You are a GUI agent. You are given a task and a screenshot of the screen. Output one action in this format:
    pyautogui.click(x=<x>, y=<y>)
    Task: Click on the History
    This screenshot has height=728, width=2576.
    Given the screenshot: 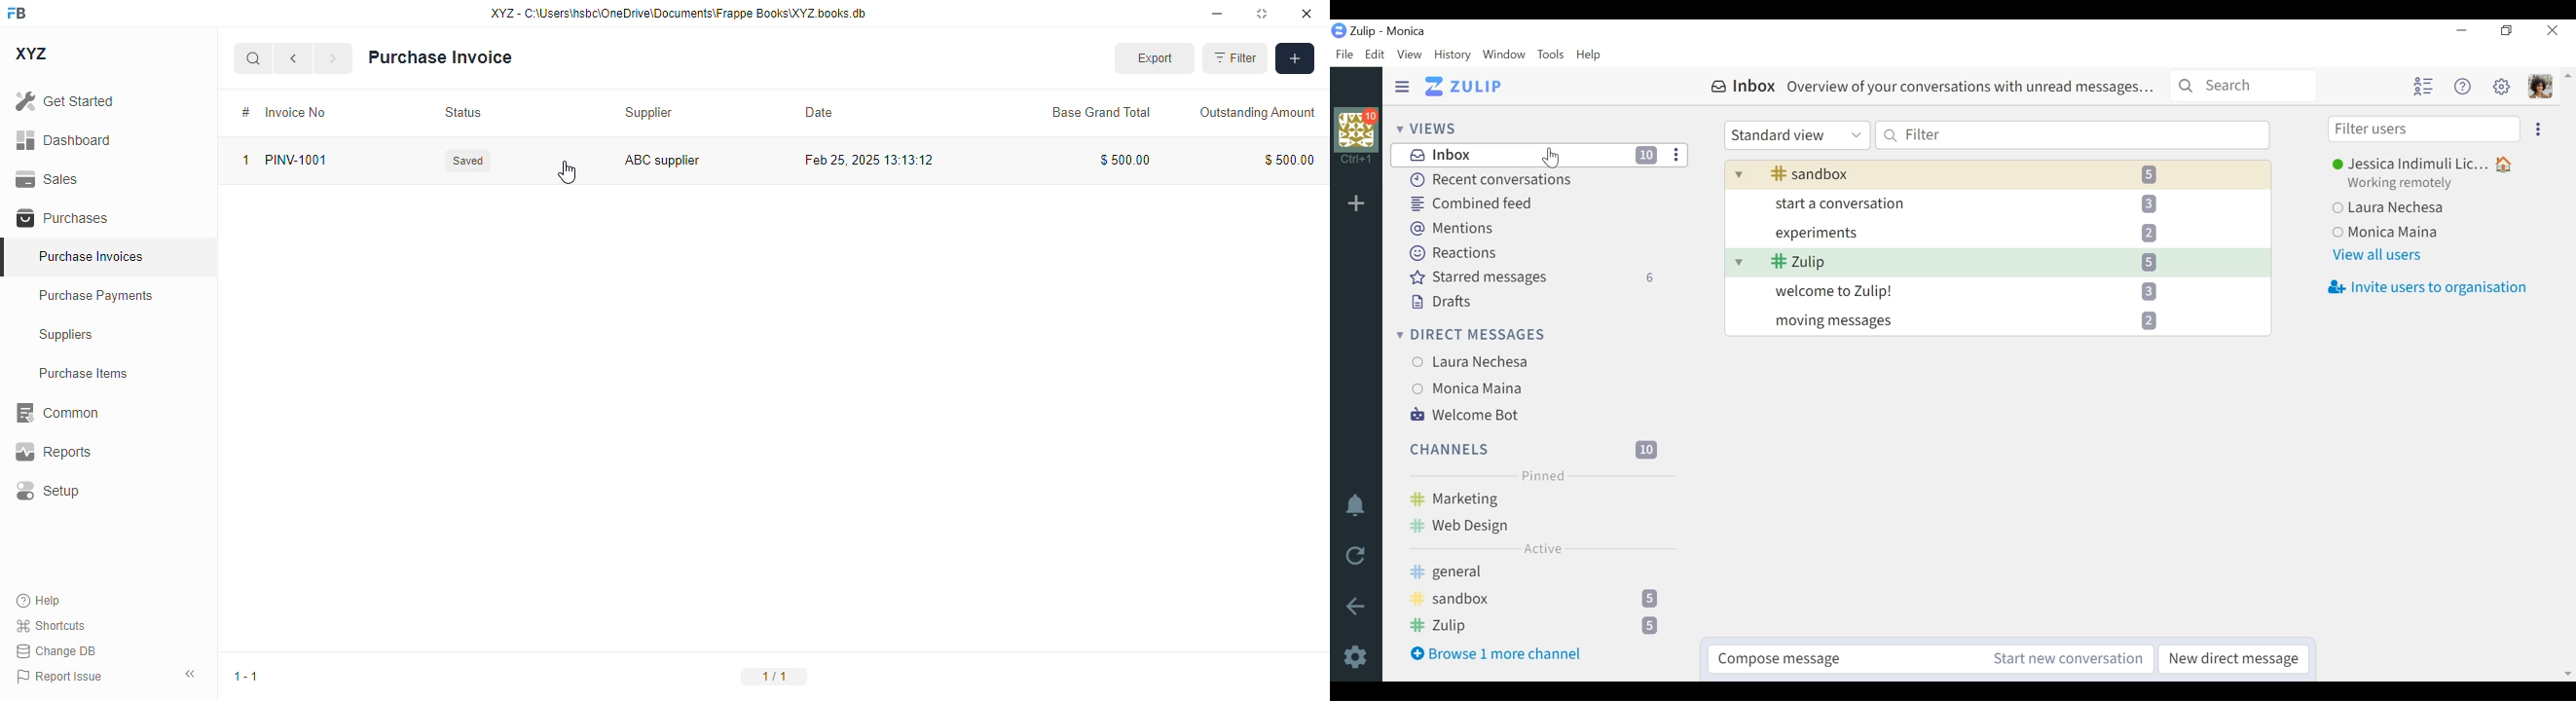 What is the action you would take?
    pyautogui.click(x=1453, y=55)
    